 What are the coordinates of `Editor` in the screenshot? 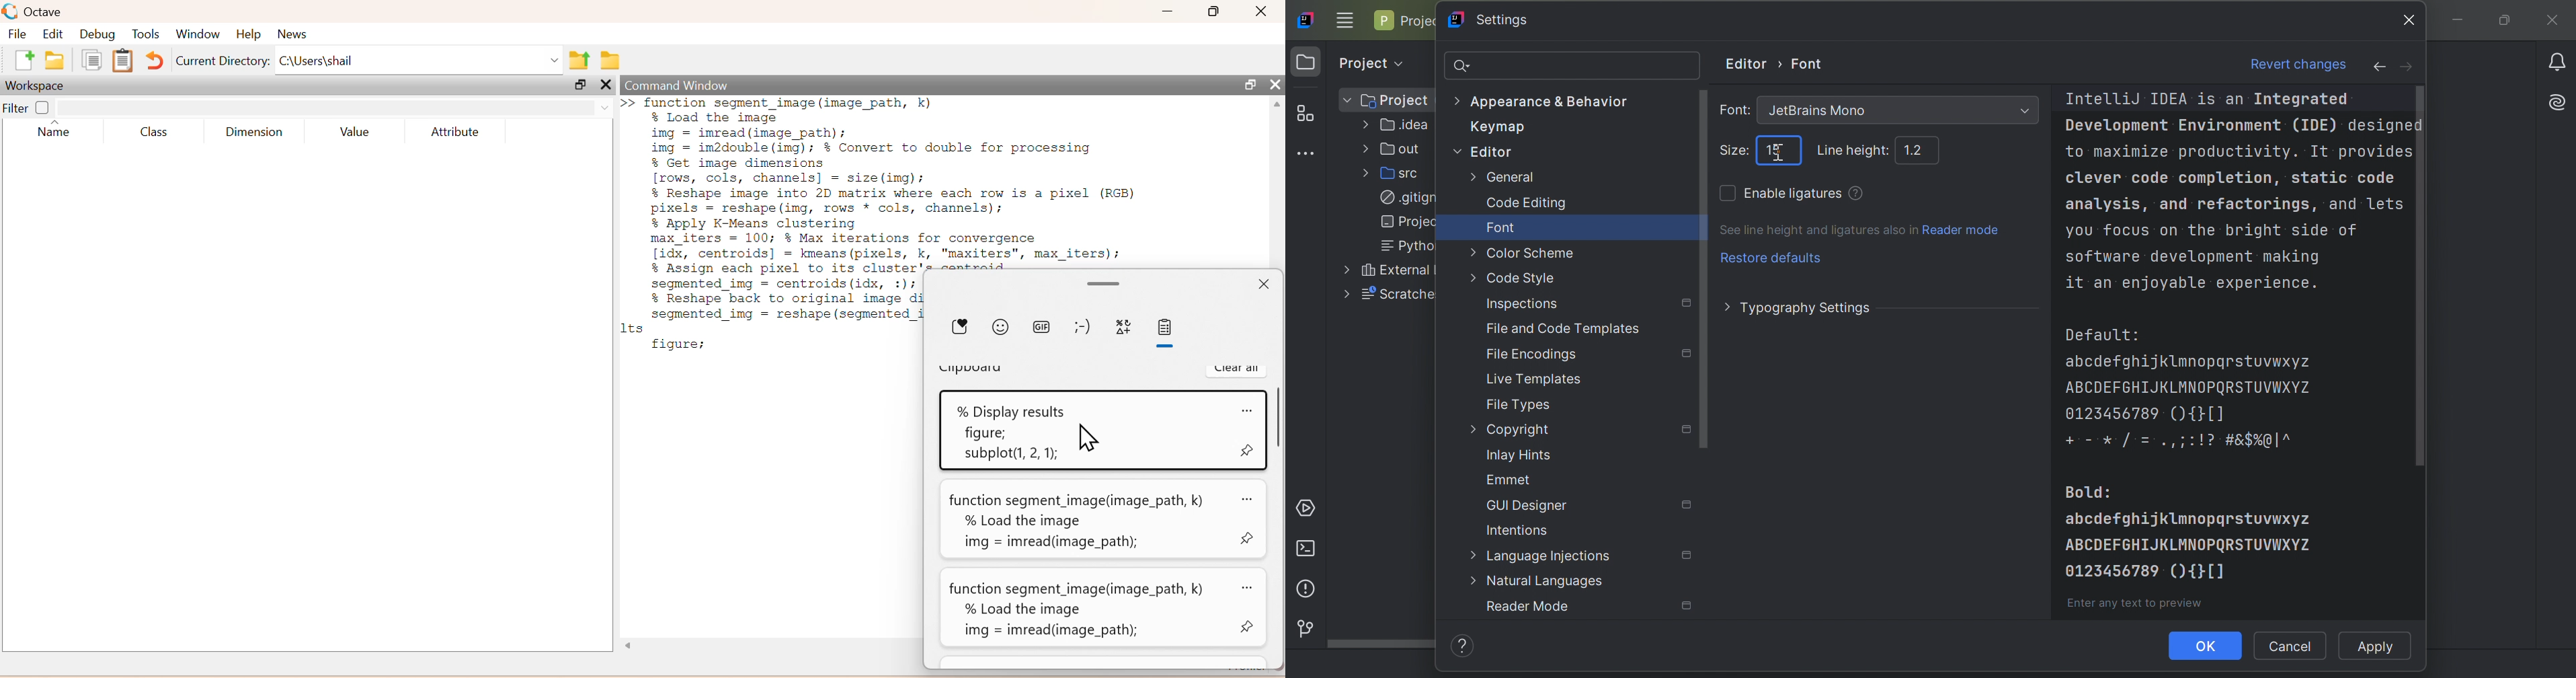 It's located at (1482, 151).